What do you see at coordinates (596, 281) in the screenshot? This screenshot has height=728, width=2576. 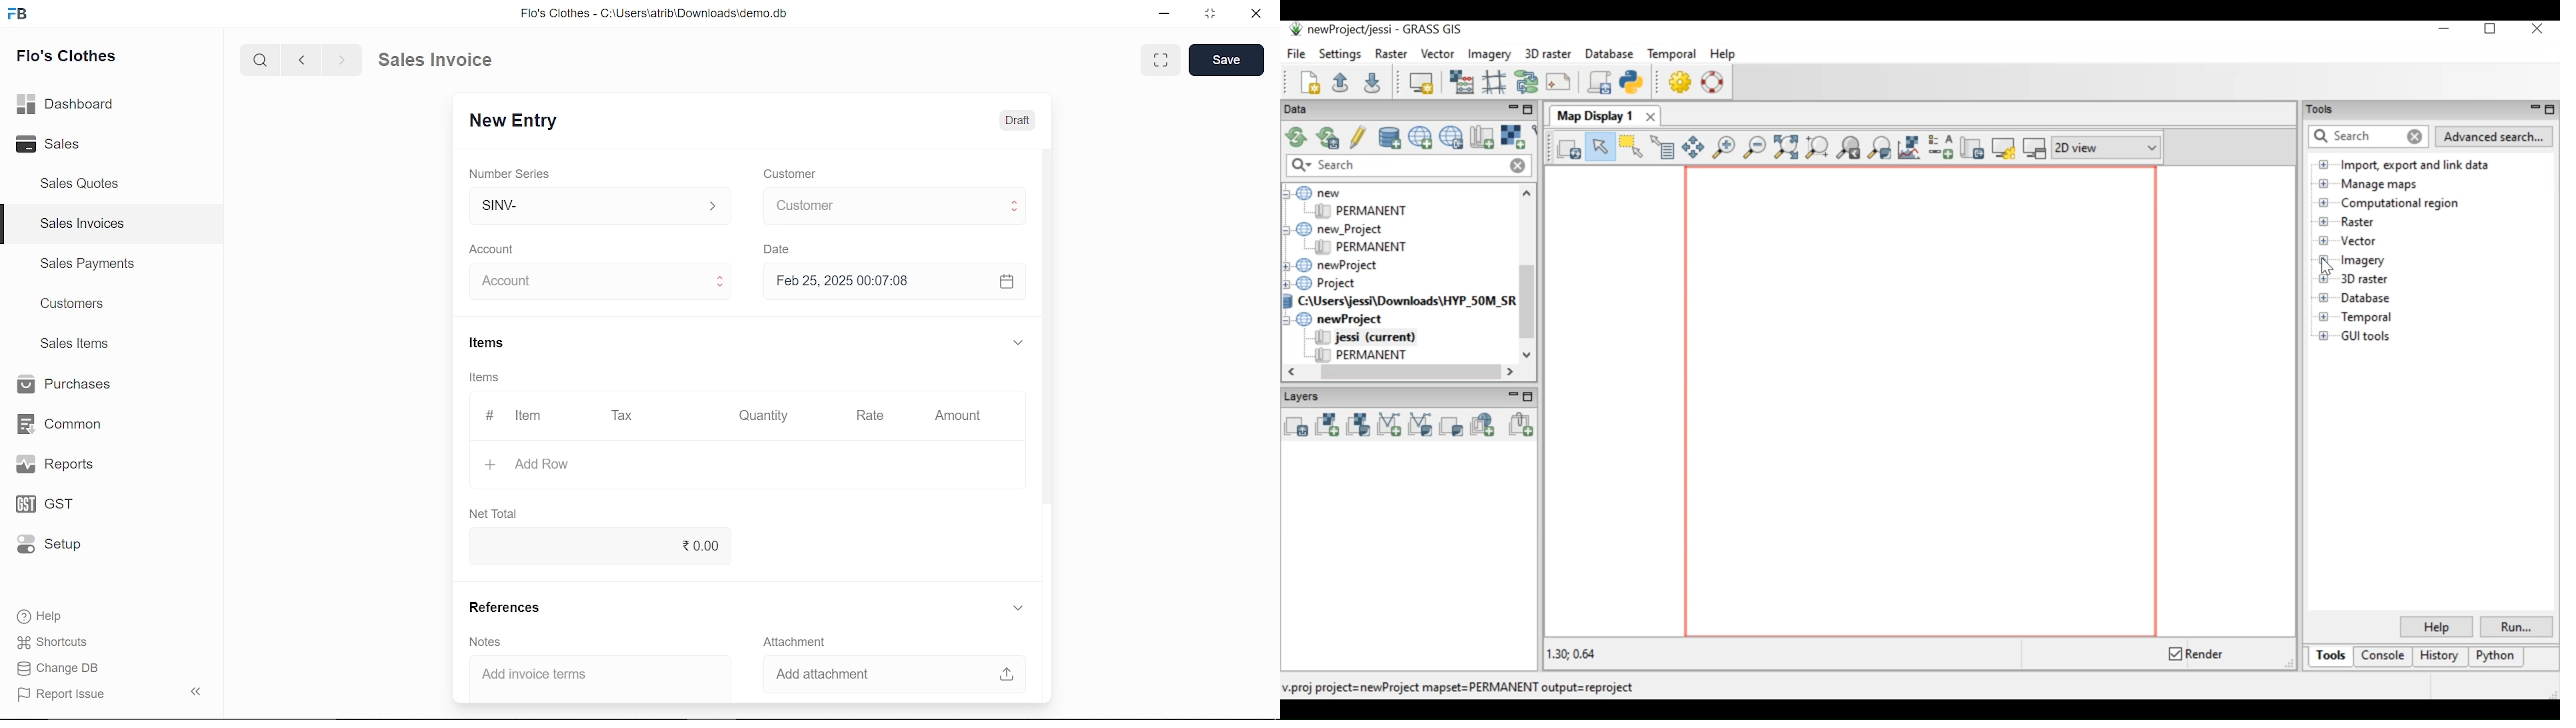 I see `Insert Account ` at bounding box center [596, 281].